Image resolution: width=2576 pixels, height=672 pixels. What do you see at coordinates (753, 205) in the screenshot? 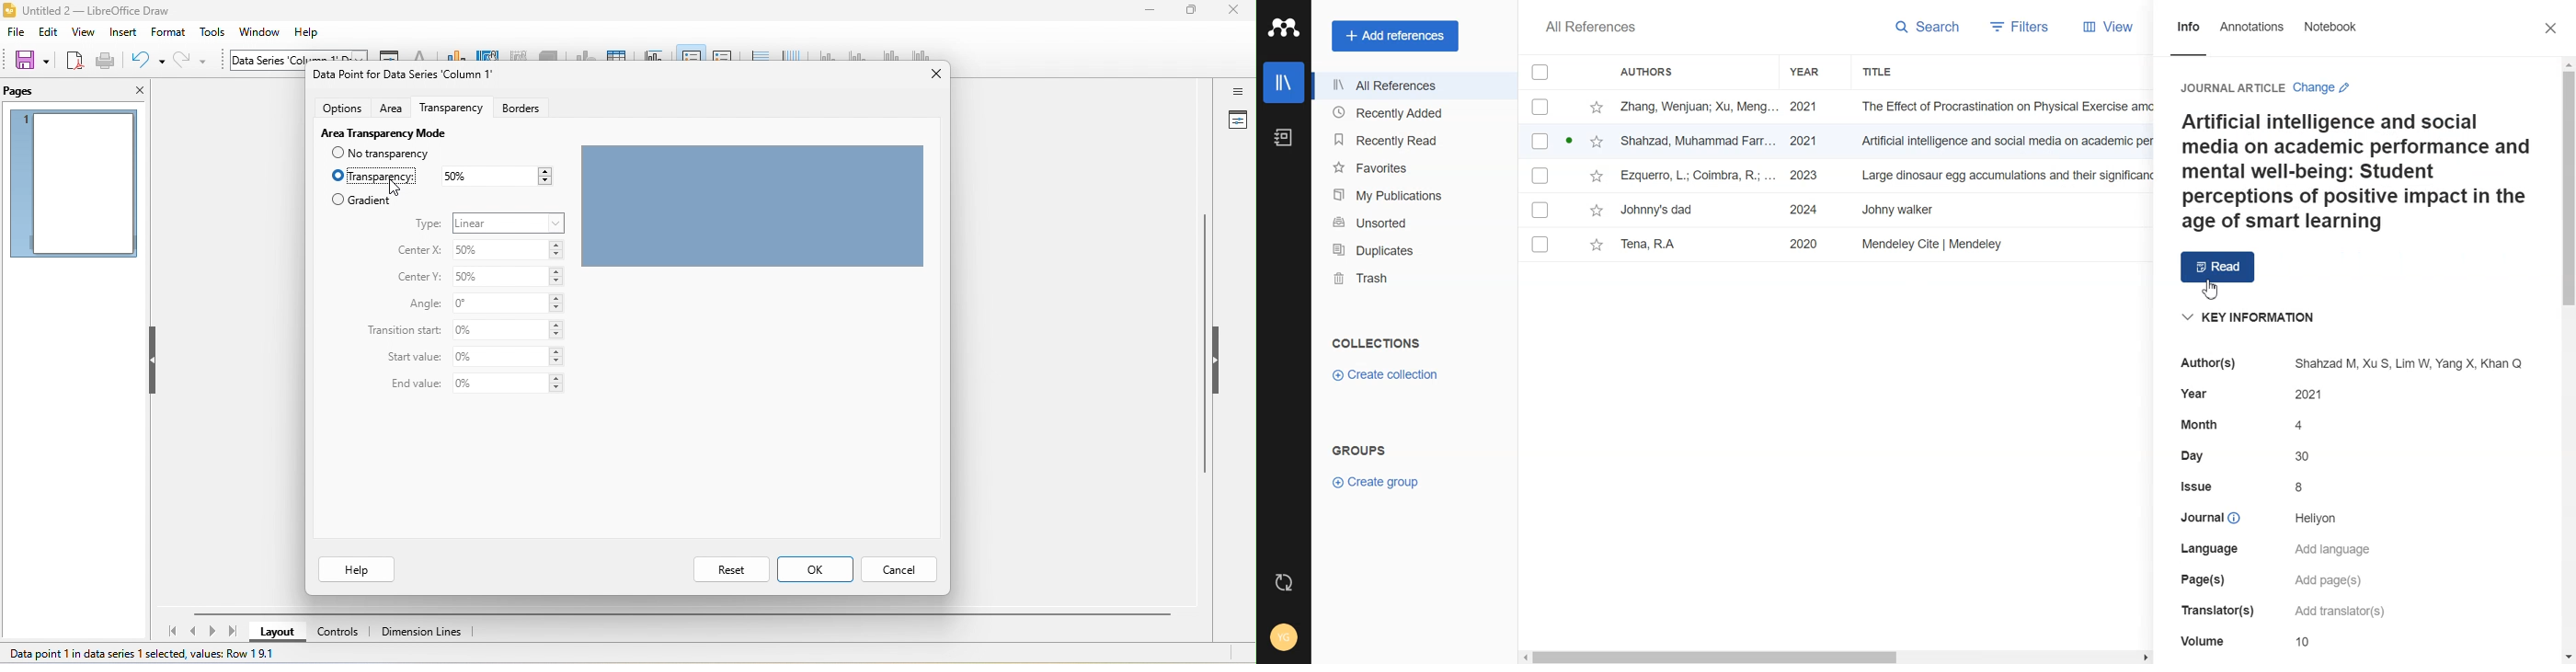
I see `color changed` at bounding box center [753, 205].